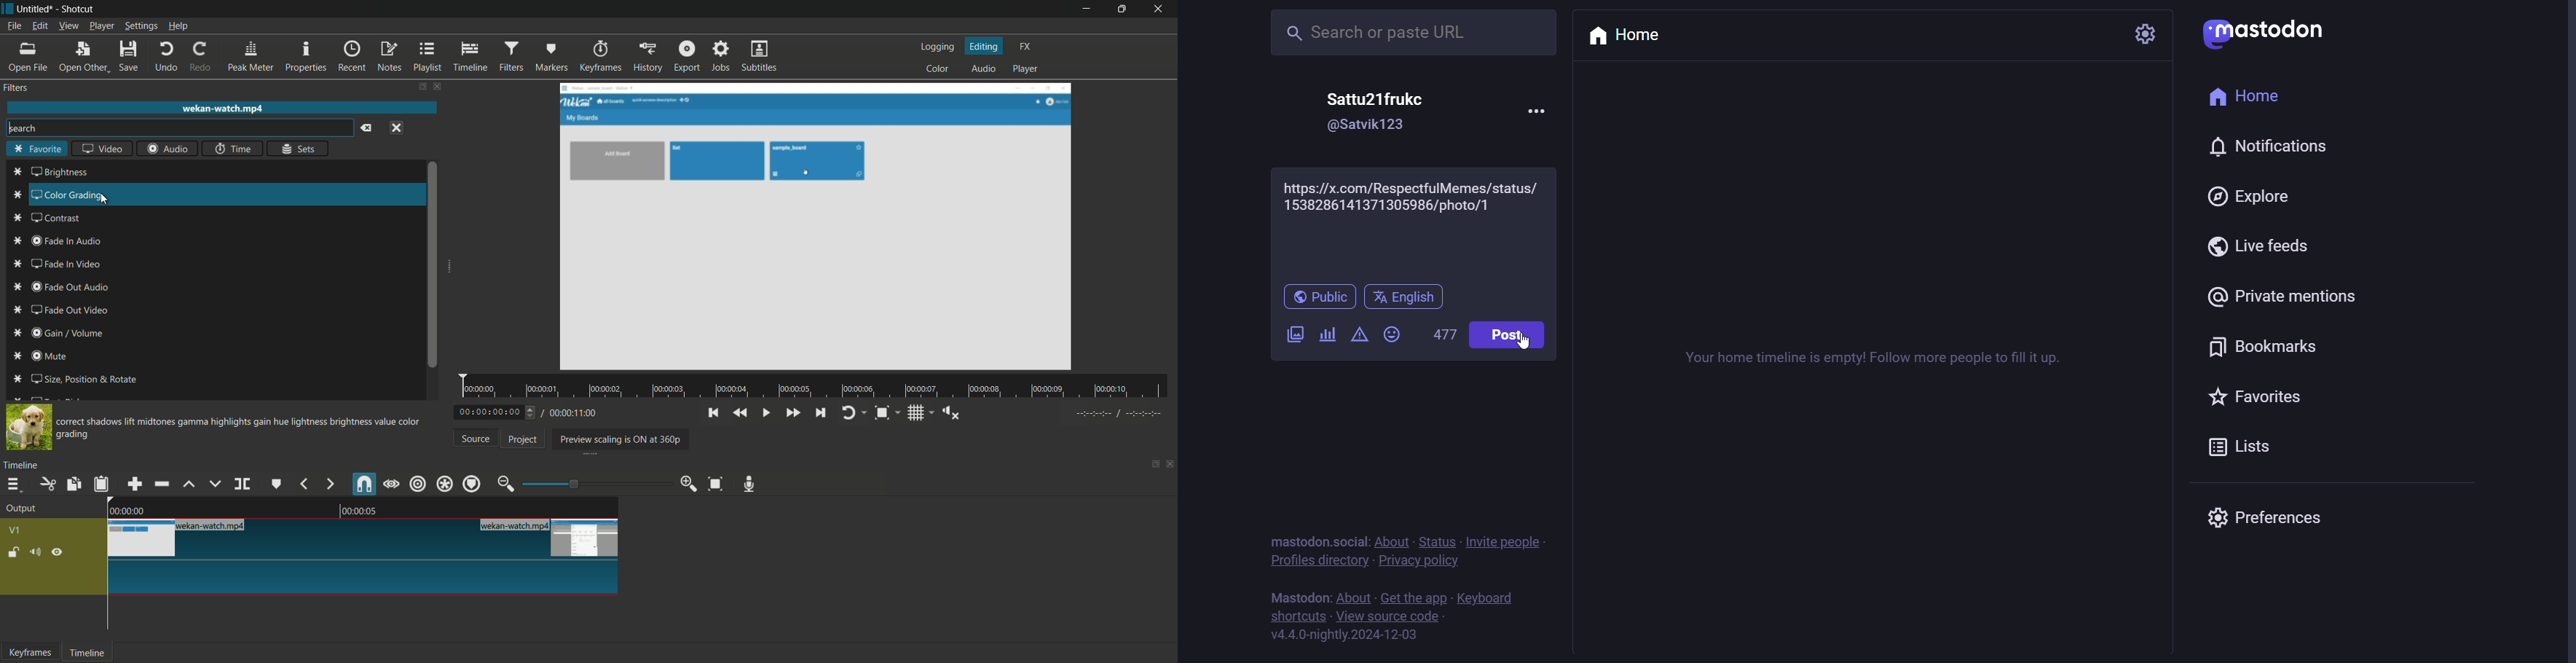  I want to click on mastodon, so click(1295, 597).